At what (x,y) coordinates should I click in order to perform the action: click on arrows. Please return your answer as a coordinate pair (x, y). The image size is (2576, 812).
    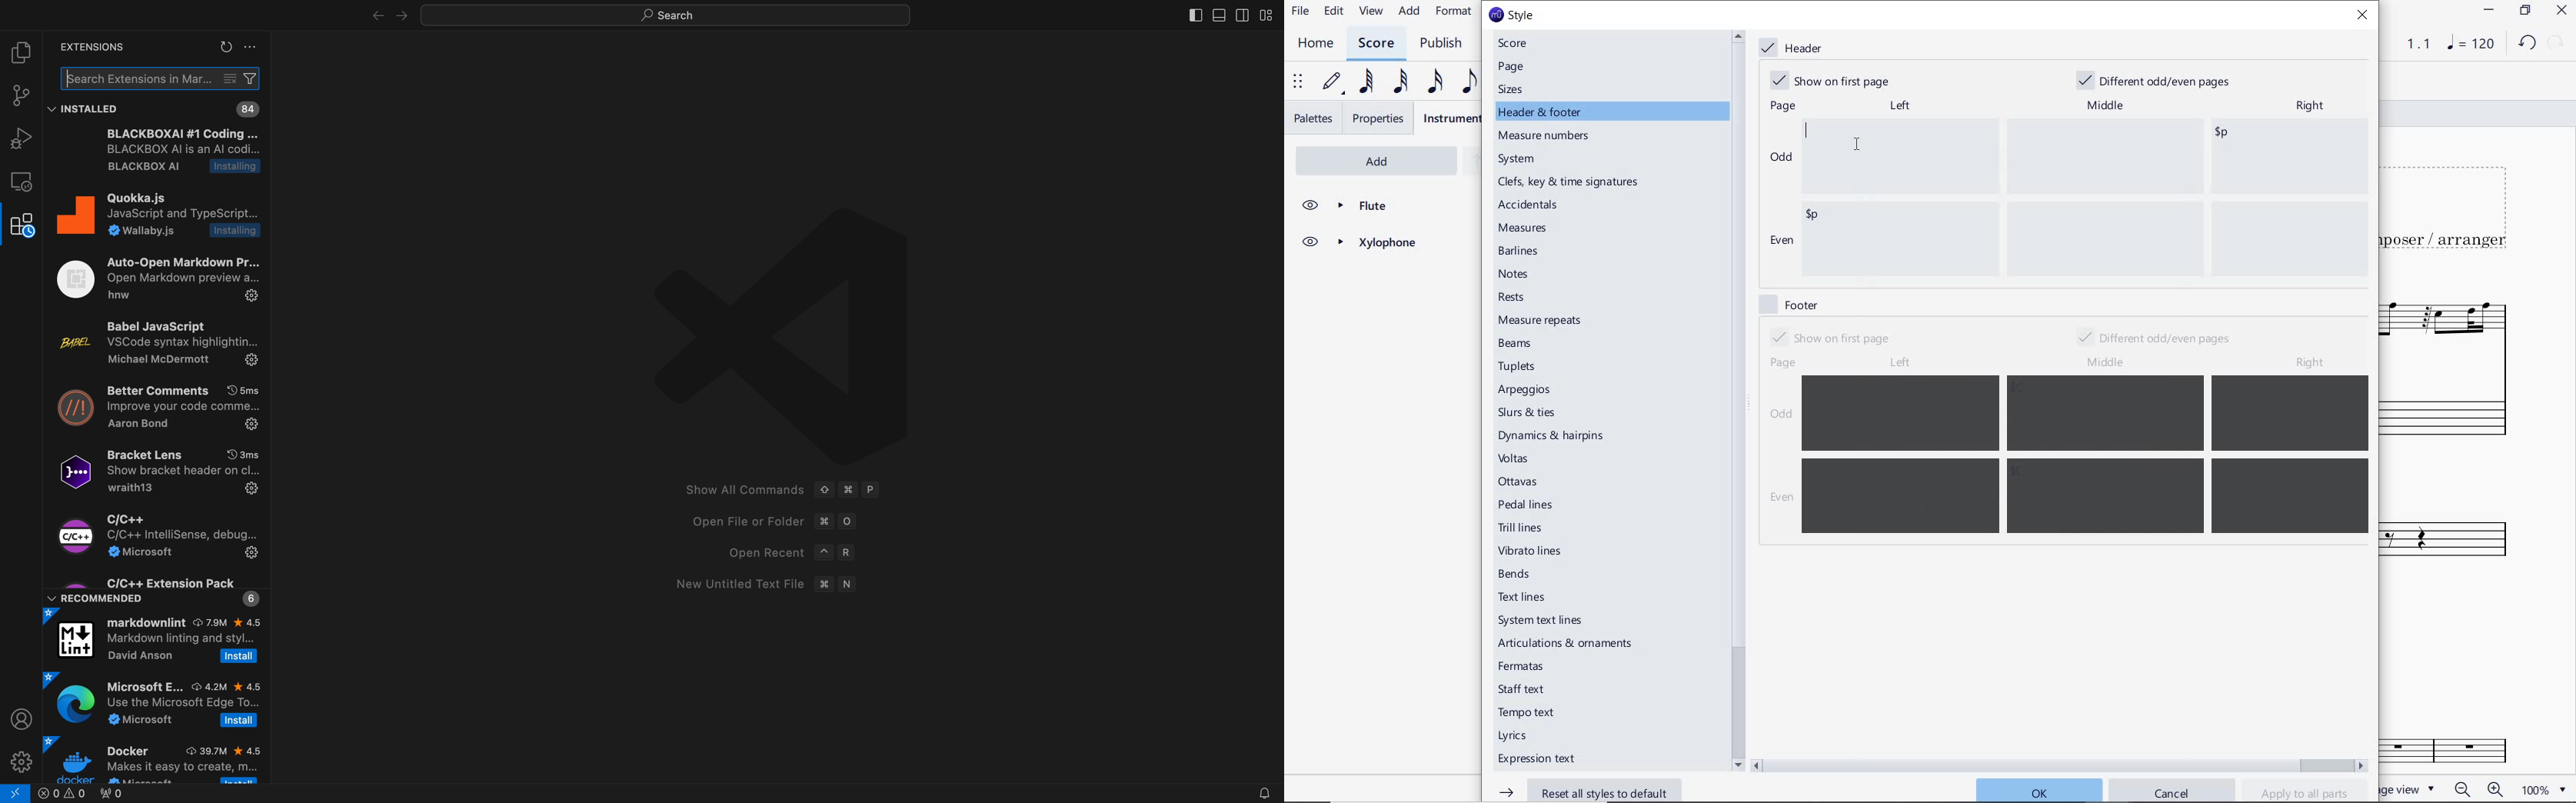
    Looking at the image, I should click on (386, 16).